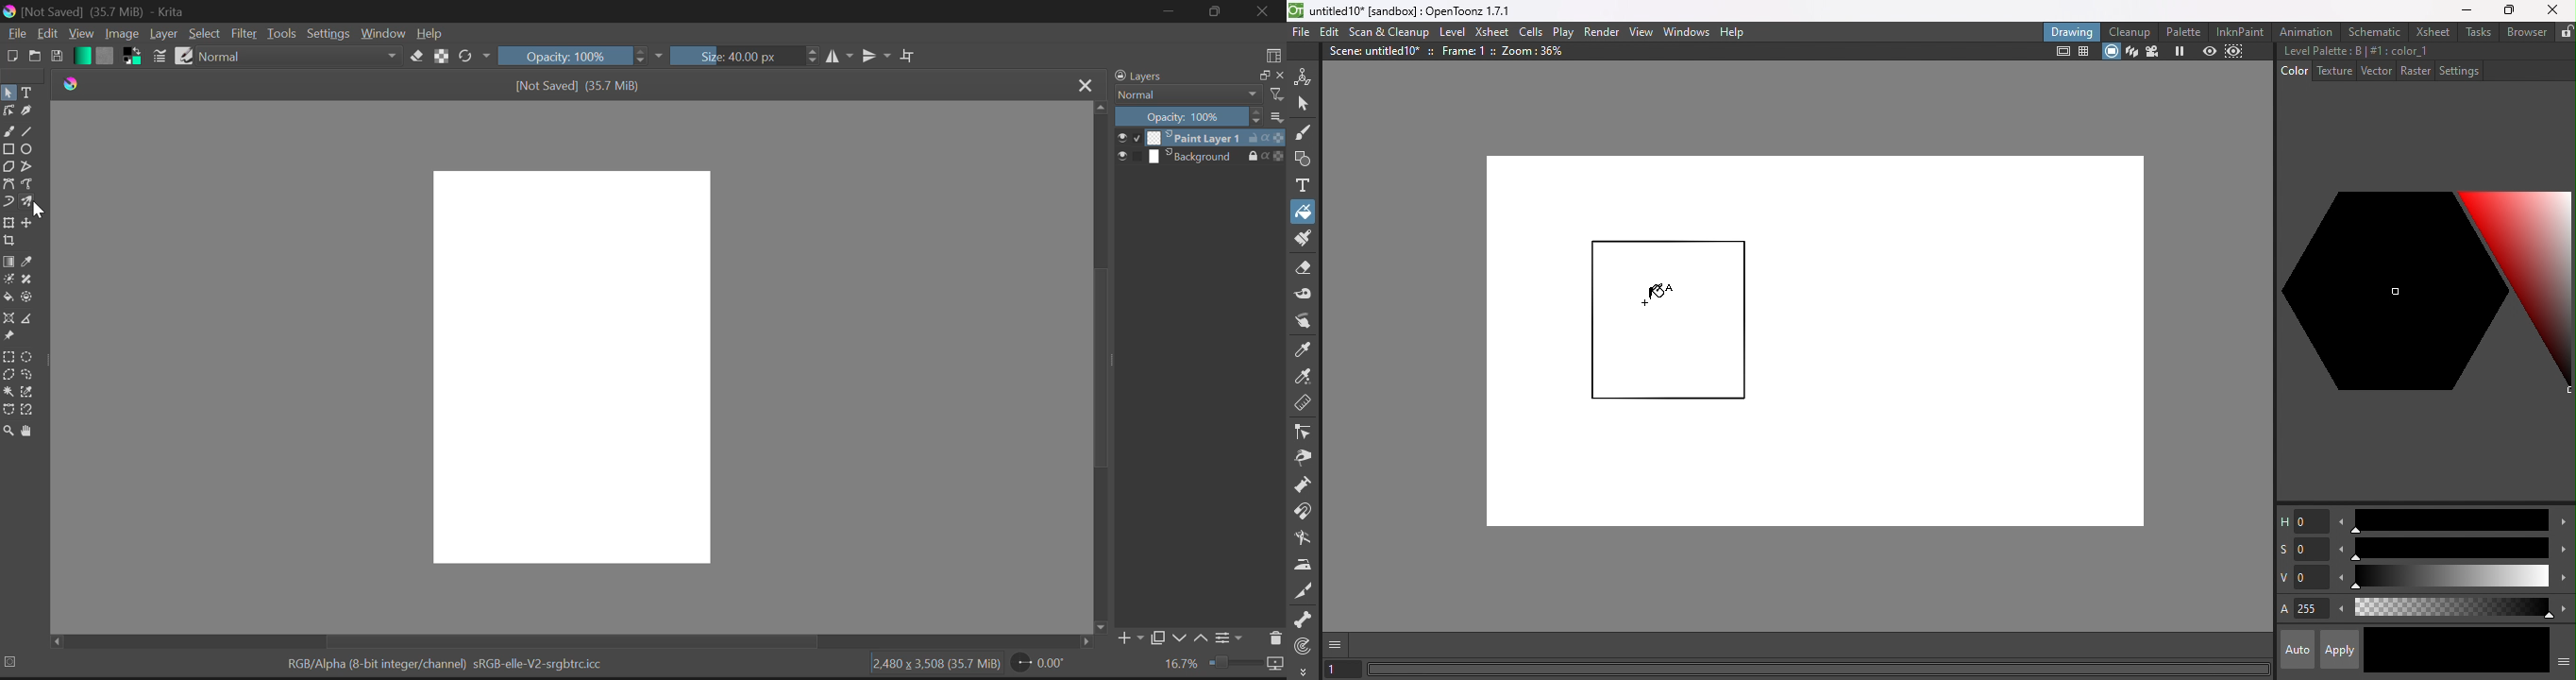 The height and width of the screenshot is (700, 2576). Describe the element at coordinates (1307, 322) in the screenshot. I see `Finger tool` at that location.